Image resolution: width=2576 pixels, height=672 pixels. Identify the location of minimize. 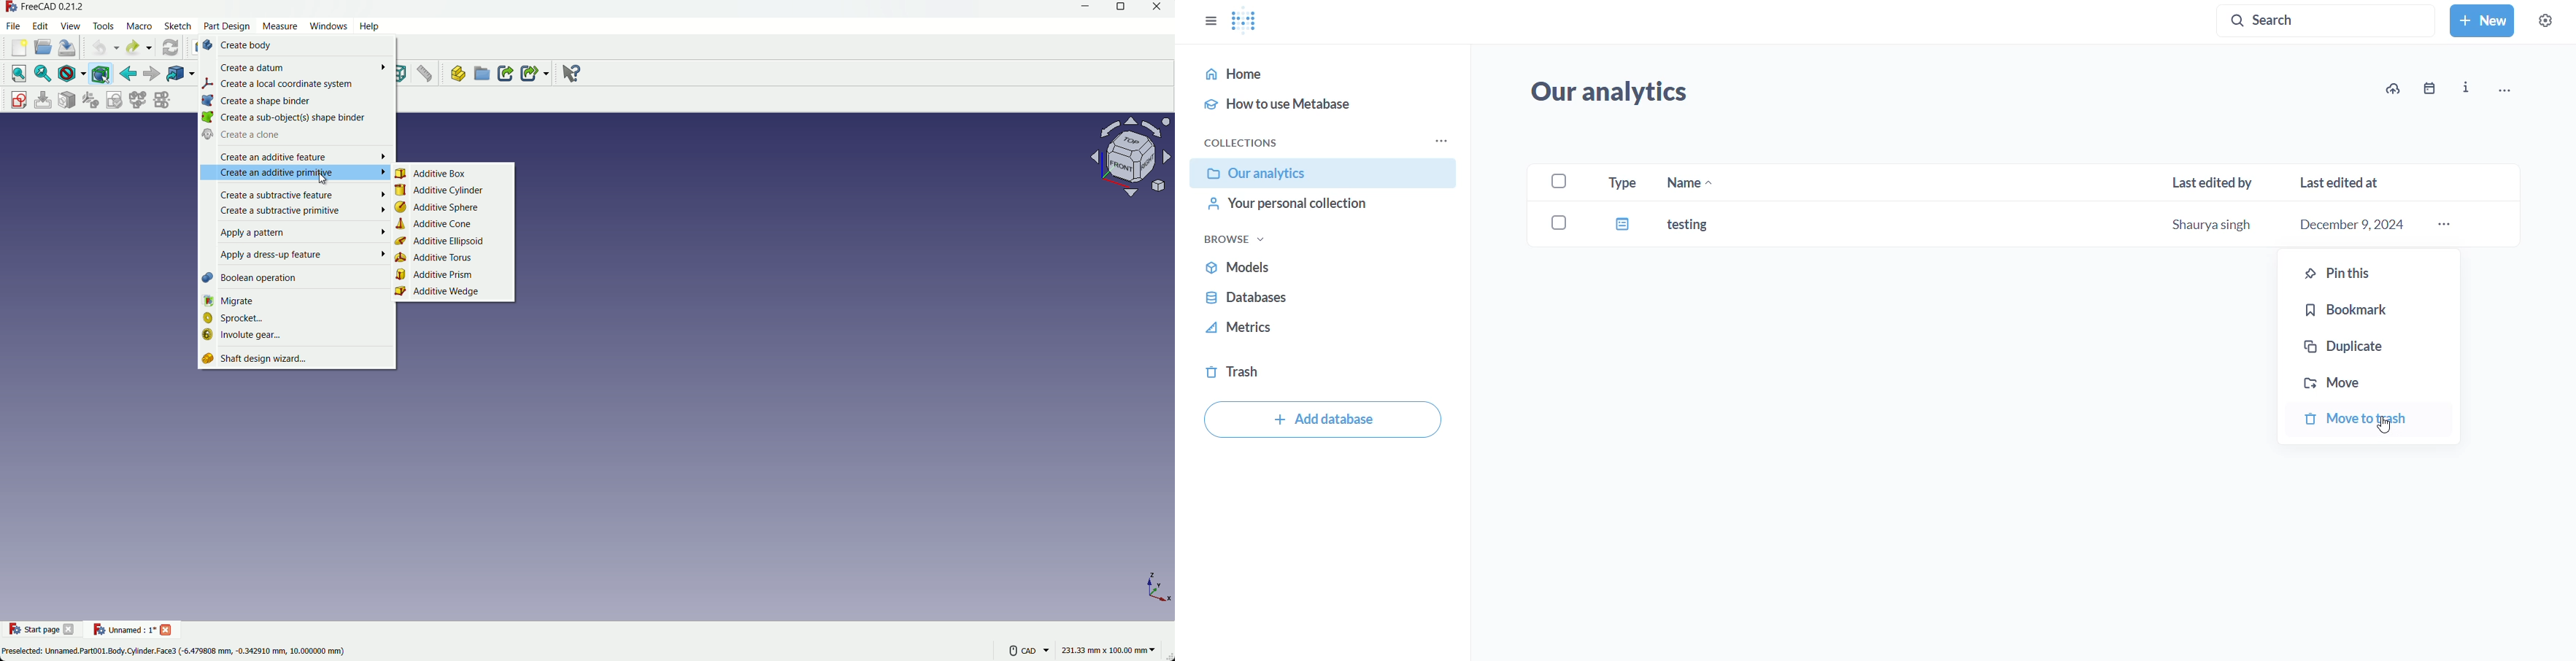
(1085, 7).